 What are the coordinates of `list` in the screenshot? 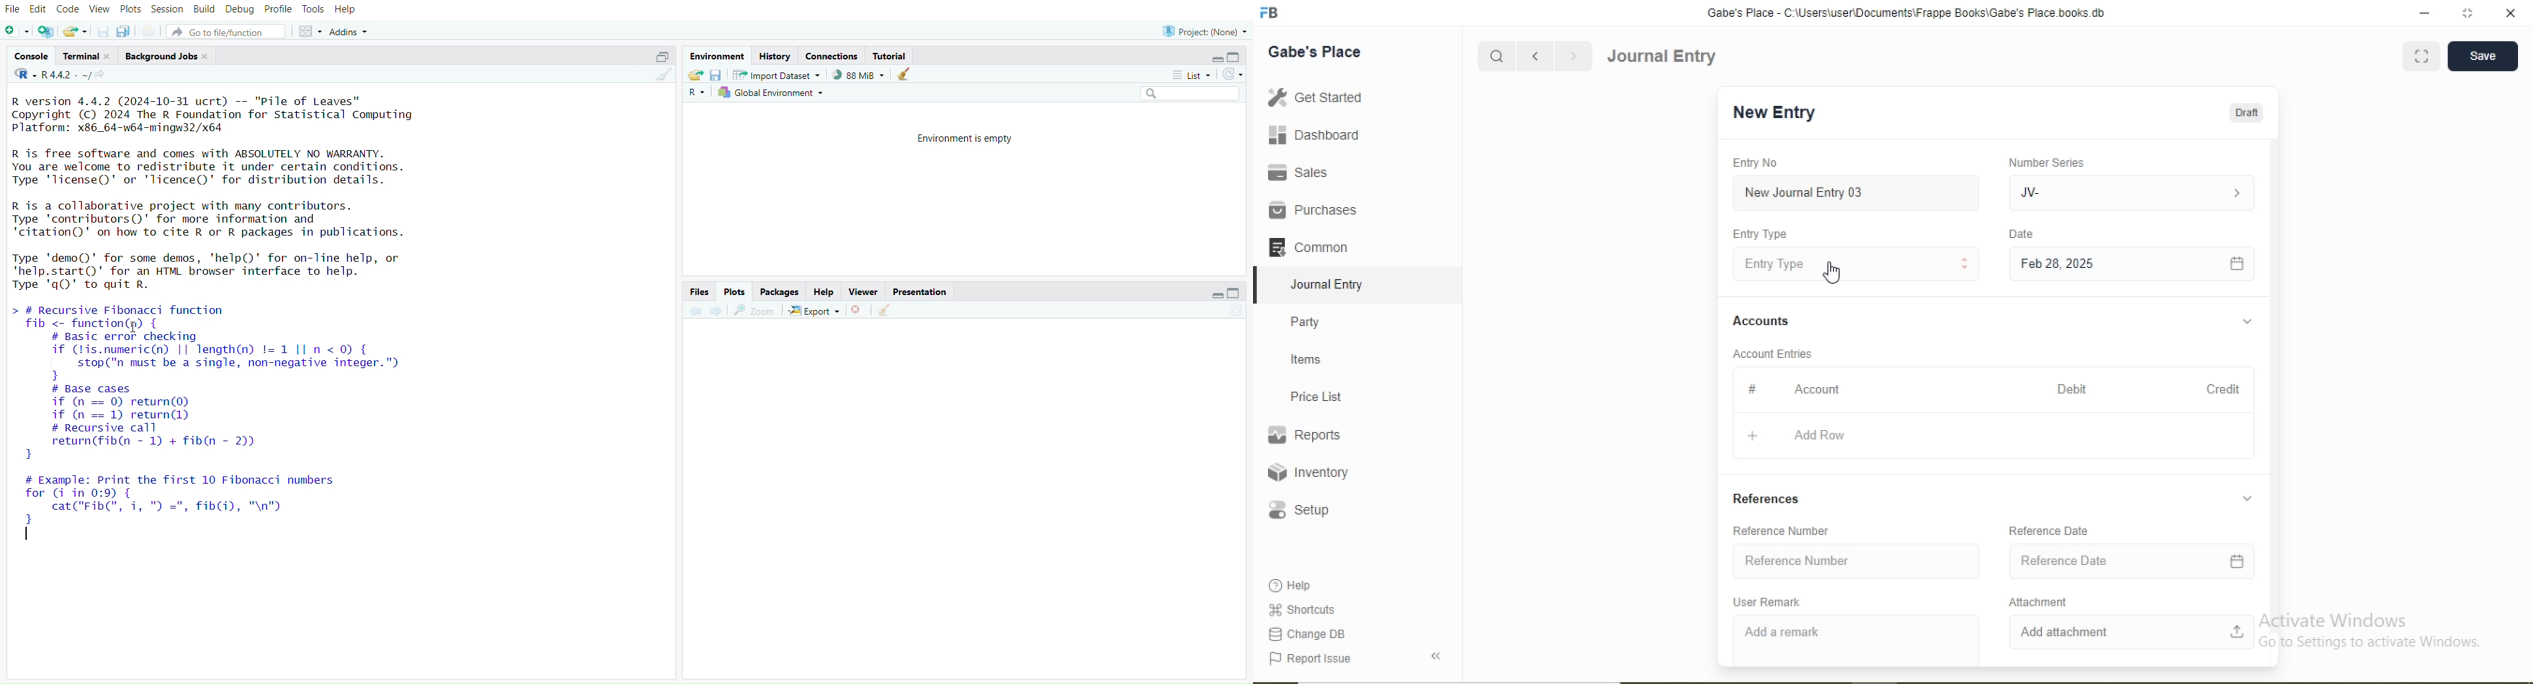 It's located at (1187, 77).